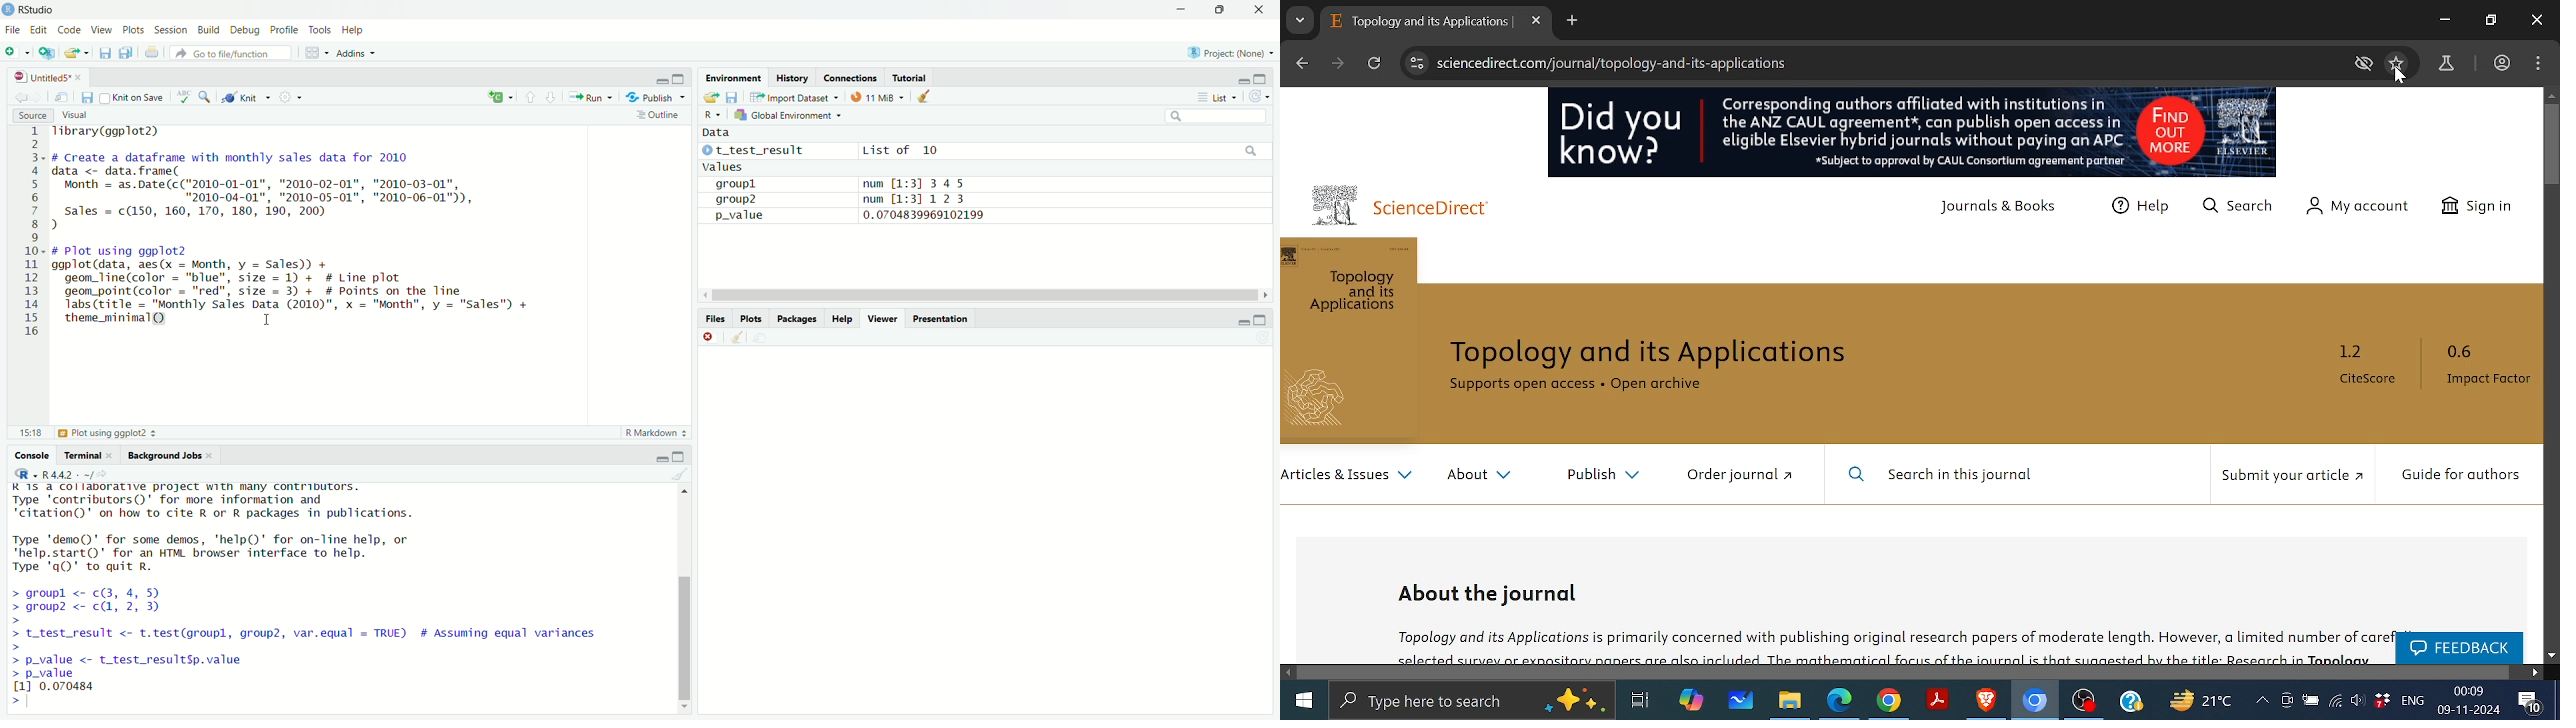 The image size is (2576, 728). I want to click on Knit on Save, so click(133, 97).